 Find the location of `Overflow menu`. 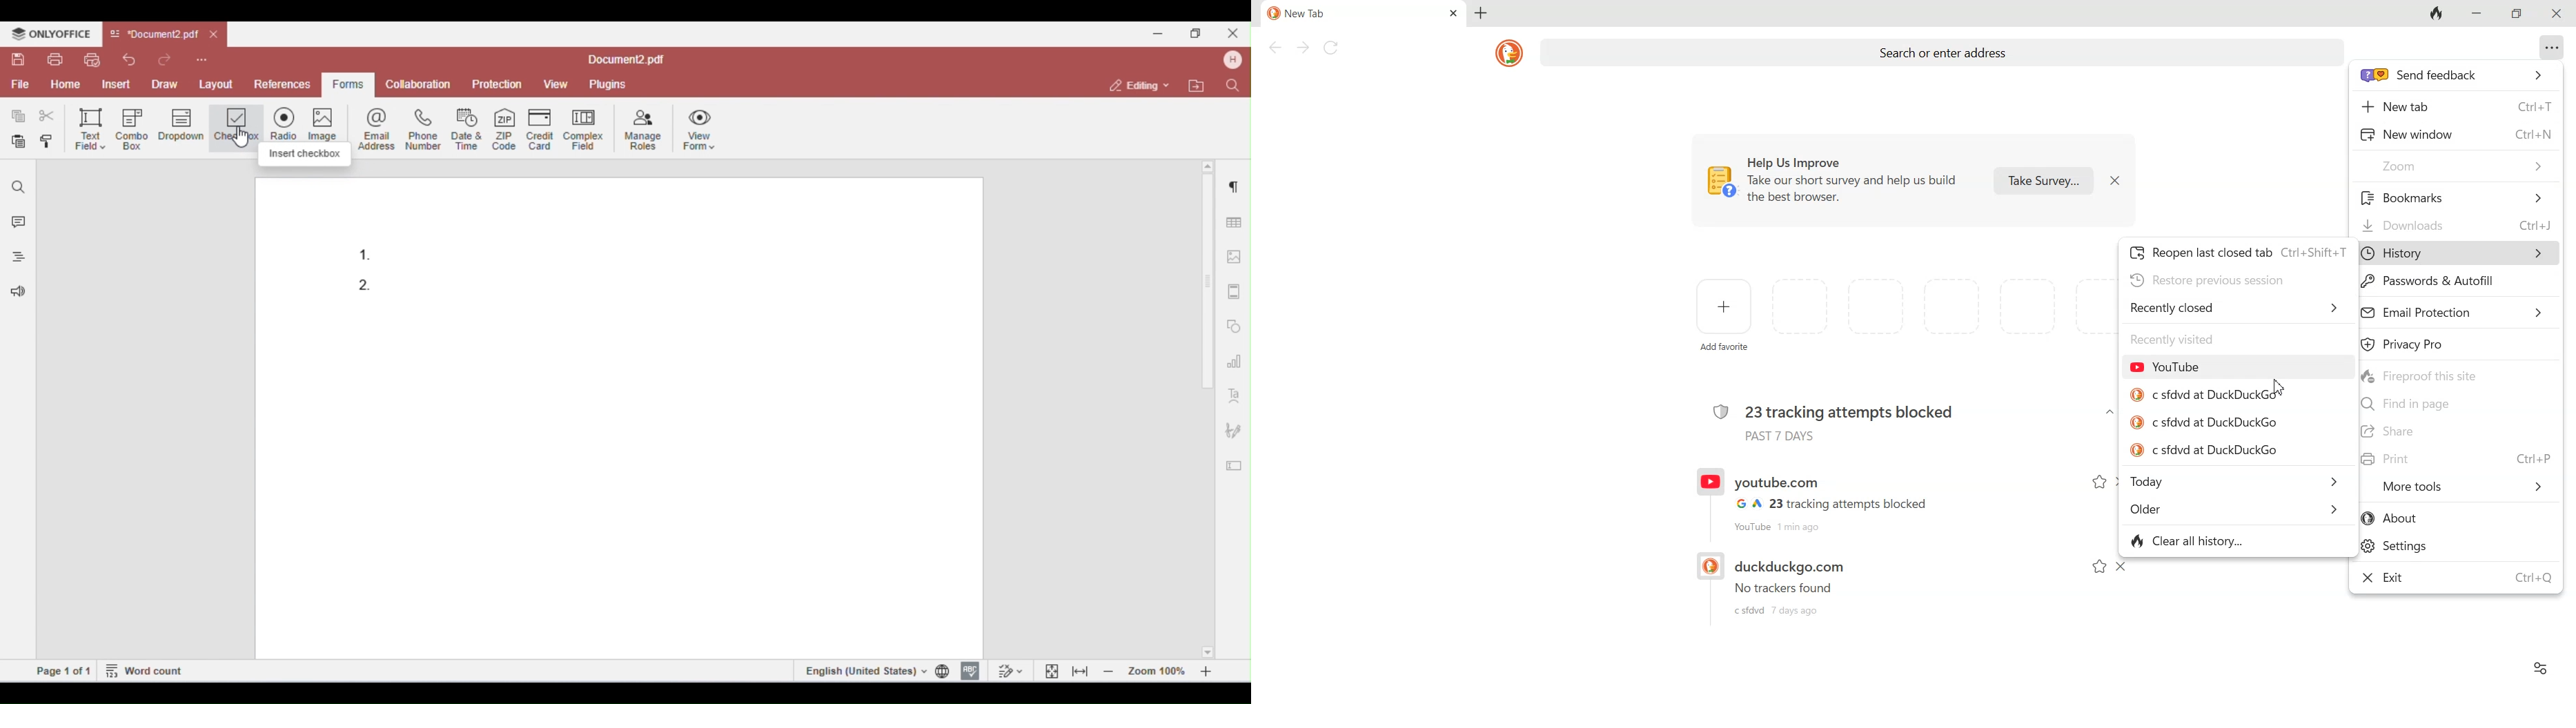

Overflow menu is located at coordinates (2553, 47).